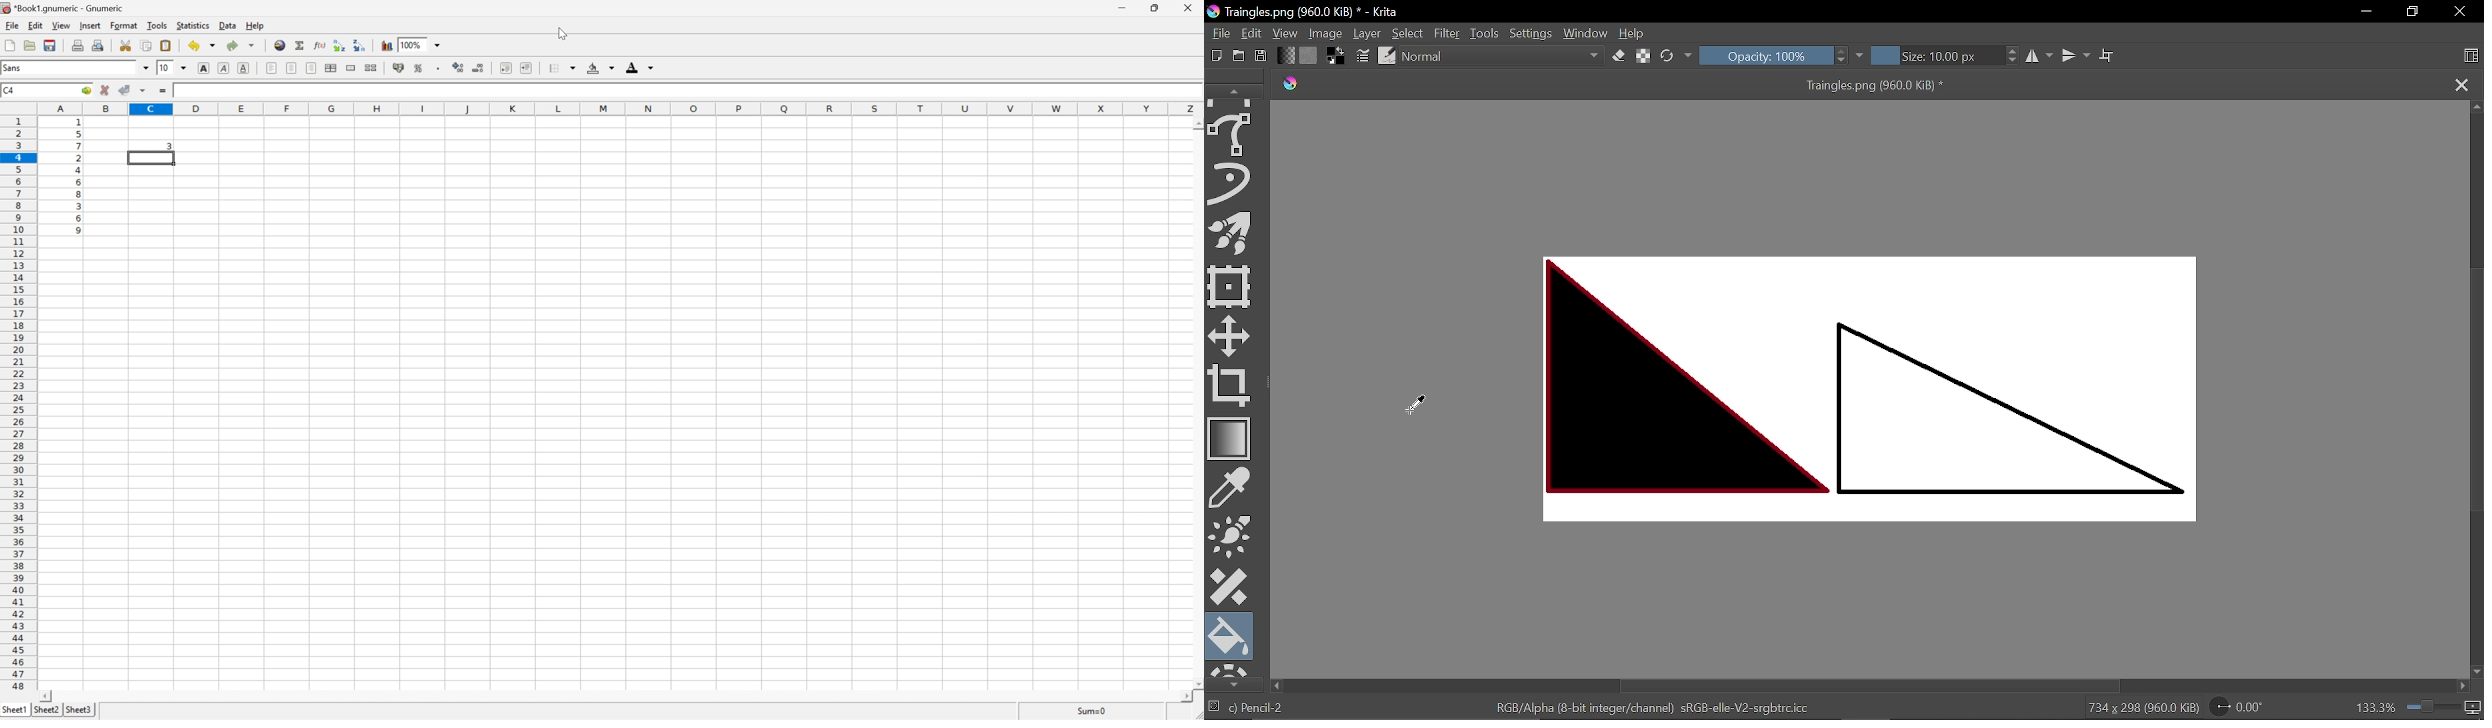 Image resolution: width=2492 pixels, height=728 pixels. I want to click on 734 x 298 (960.0 KiB), so click(2140, 708).